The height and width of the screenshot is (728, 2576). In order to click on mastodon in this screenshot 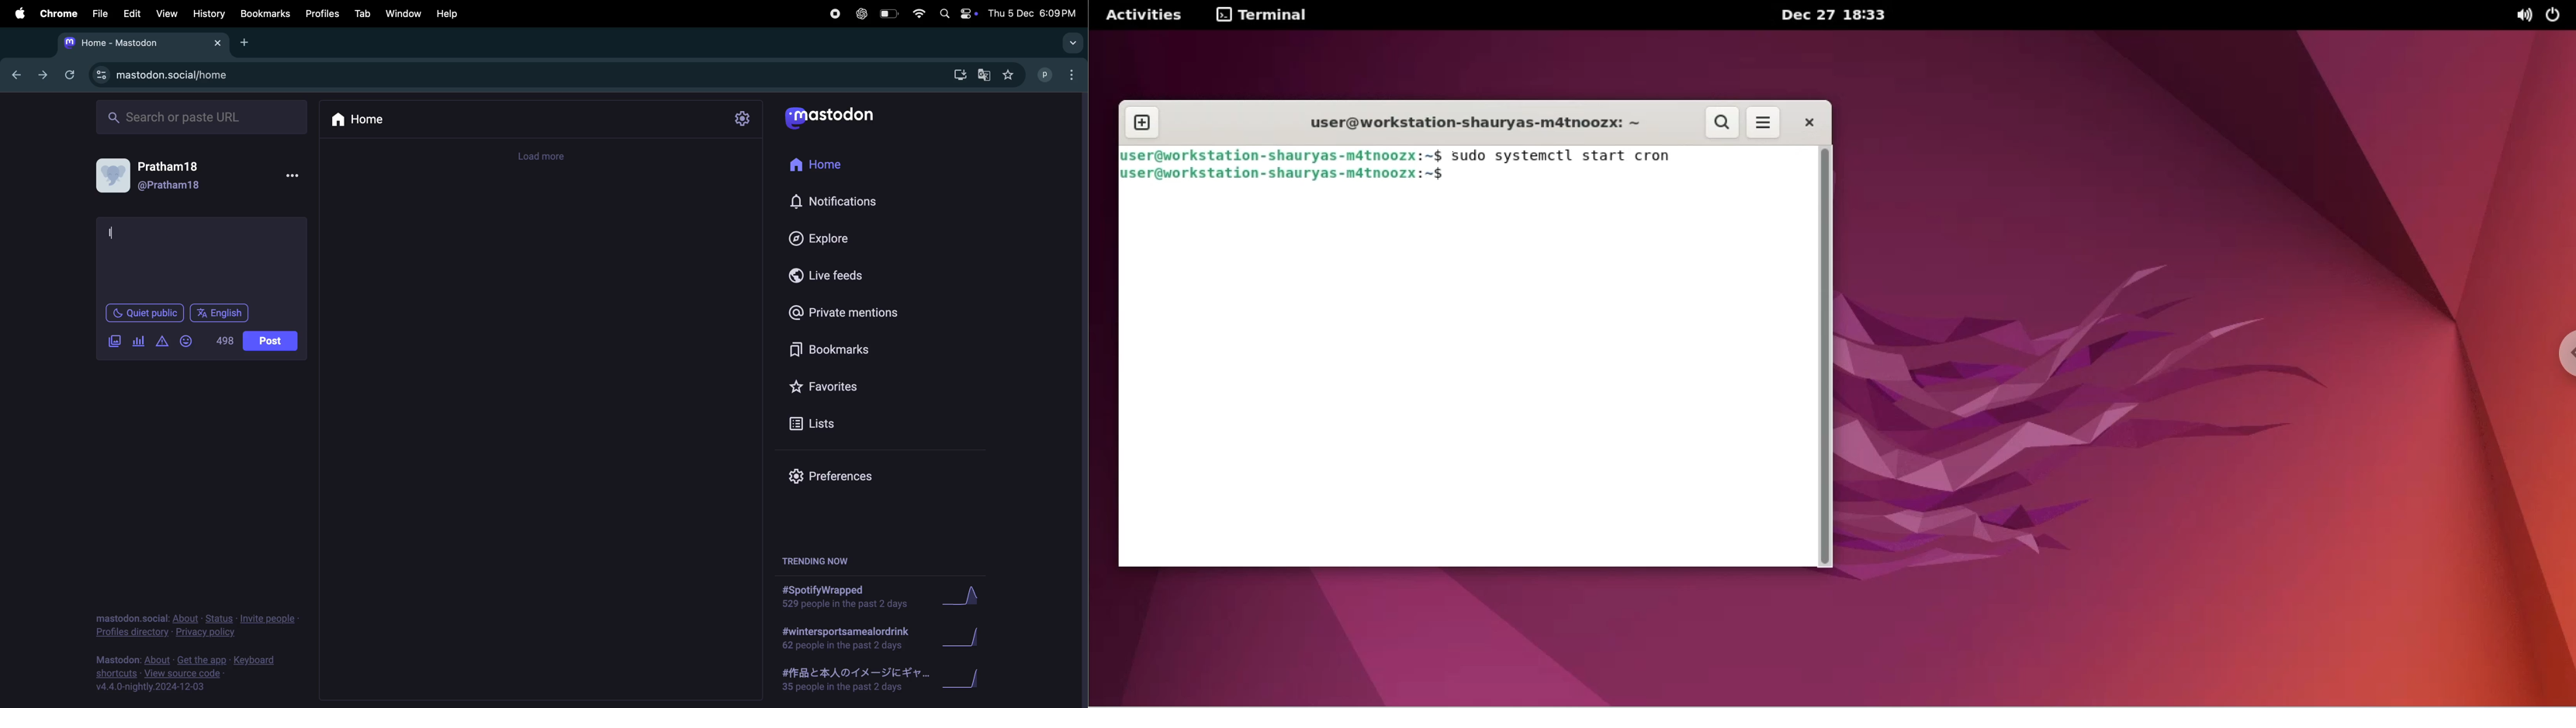, I will do `click(838, 117)`.